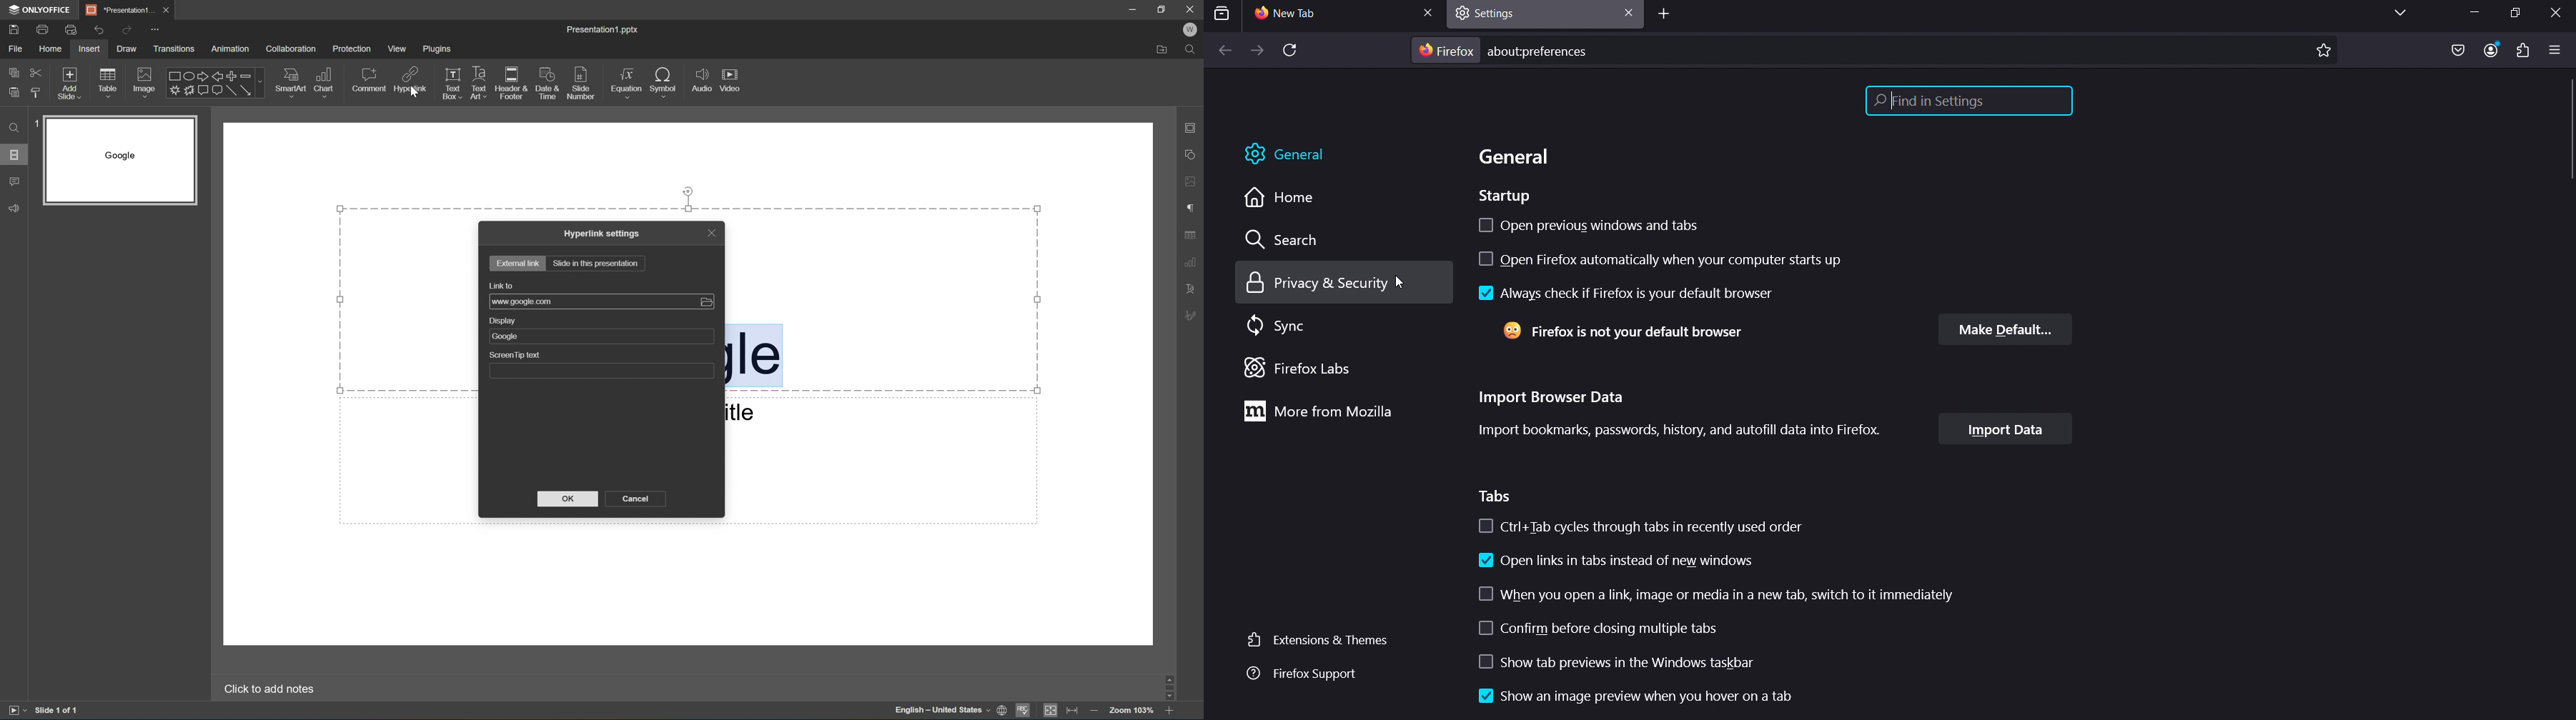 This screenshot has width=2576, height=728. What do you see at coordinates (439, 50) in the screenshot?
I see `Plugins` at bounding box center [439, 50].